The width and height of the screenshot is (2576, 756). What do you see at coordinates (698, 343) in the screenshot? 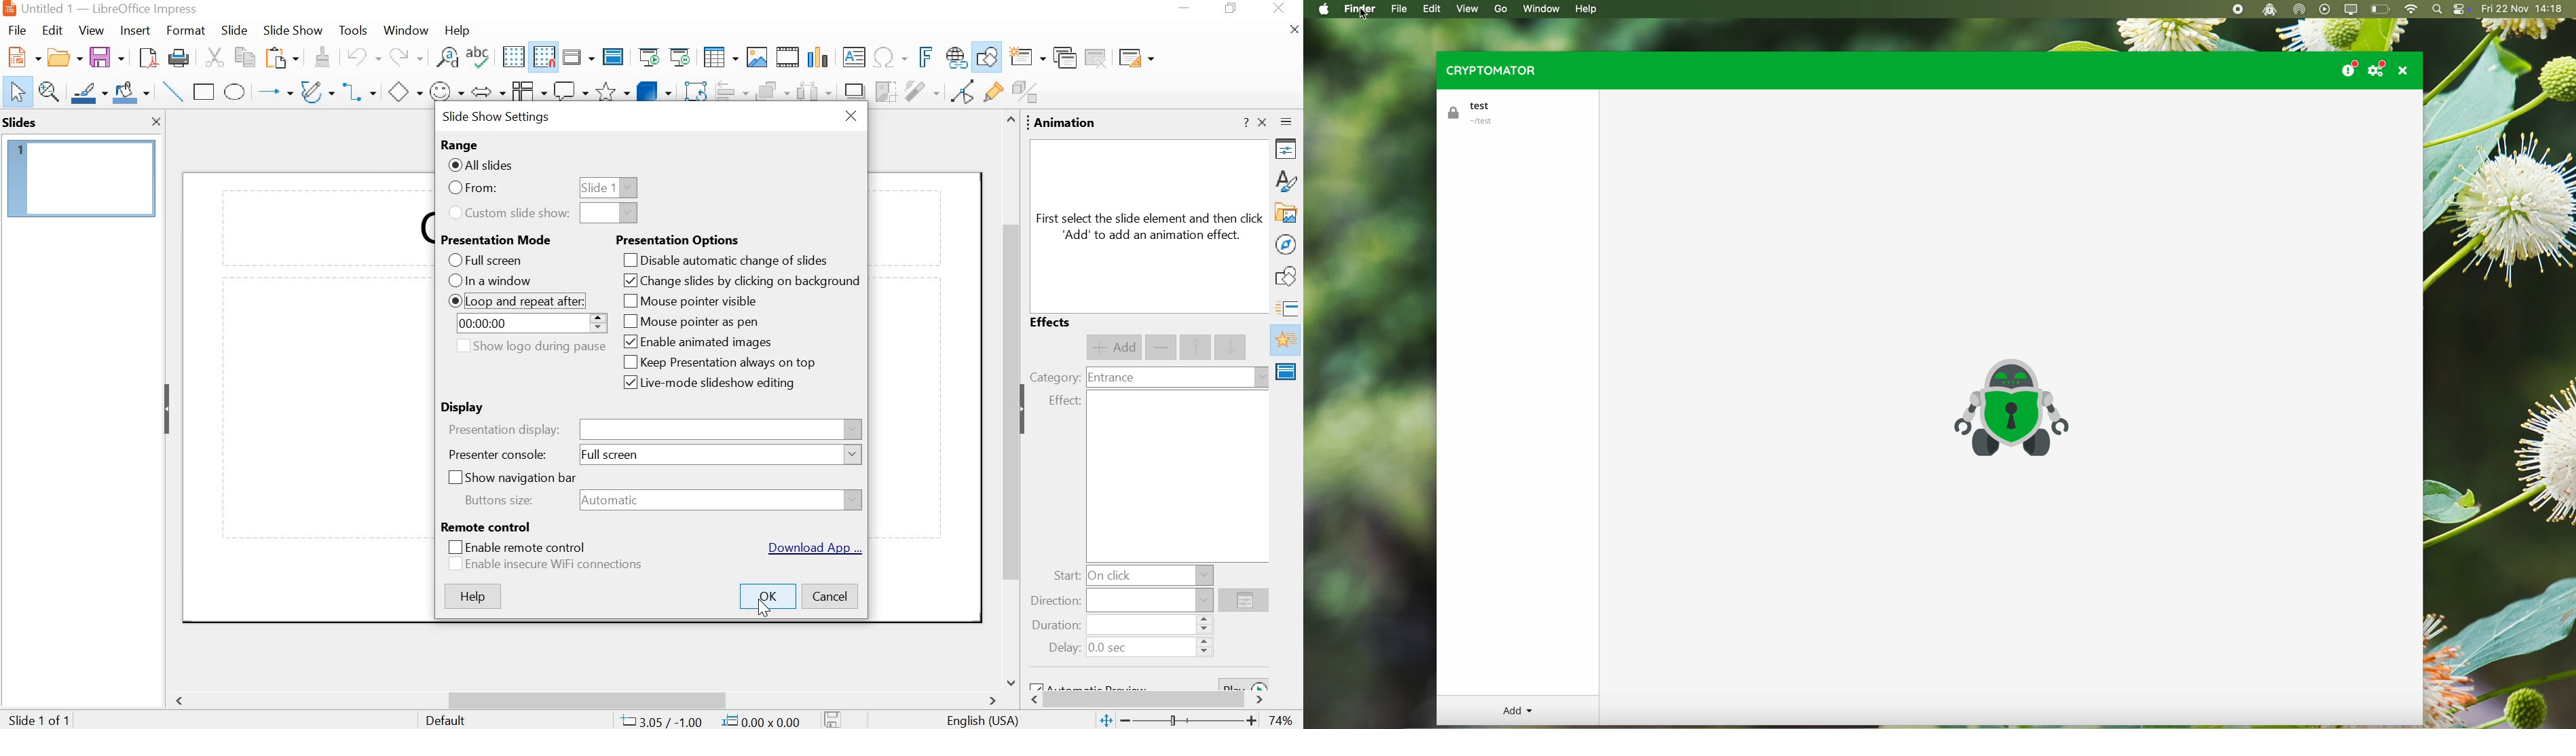
I see `enable animated images` at bounding box center [698, 343].